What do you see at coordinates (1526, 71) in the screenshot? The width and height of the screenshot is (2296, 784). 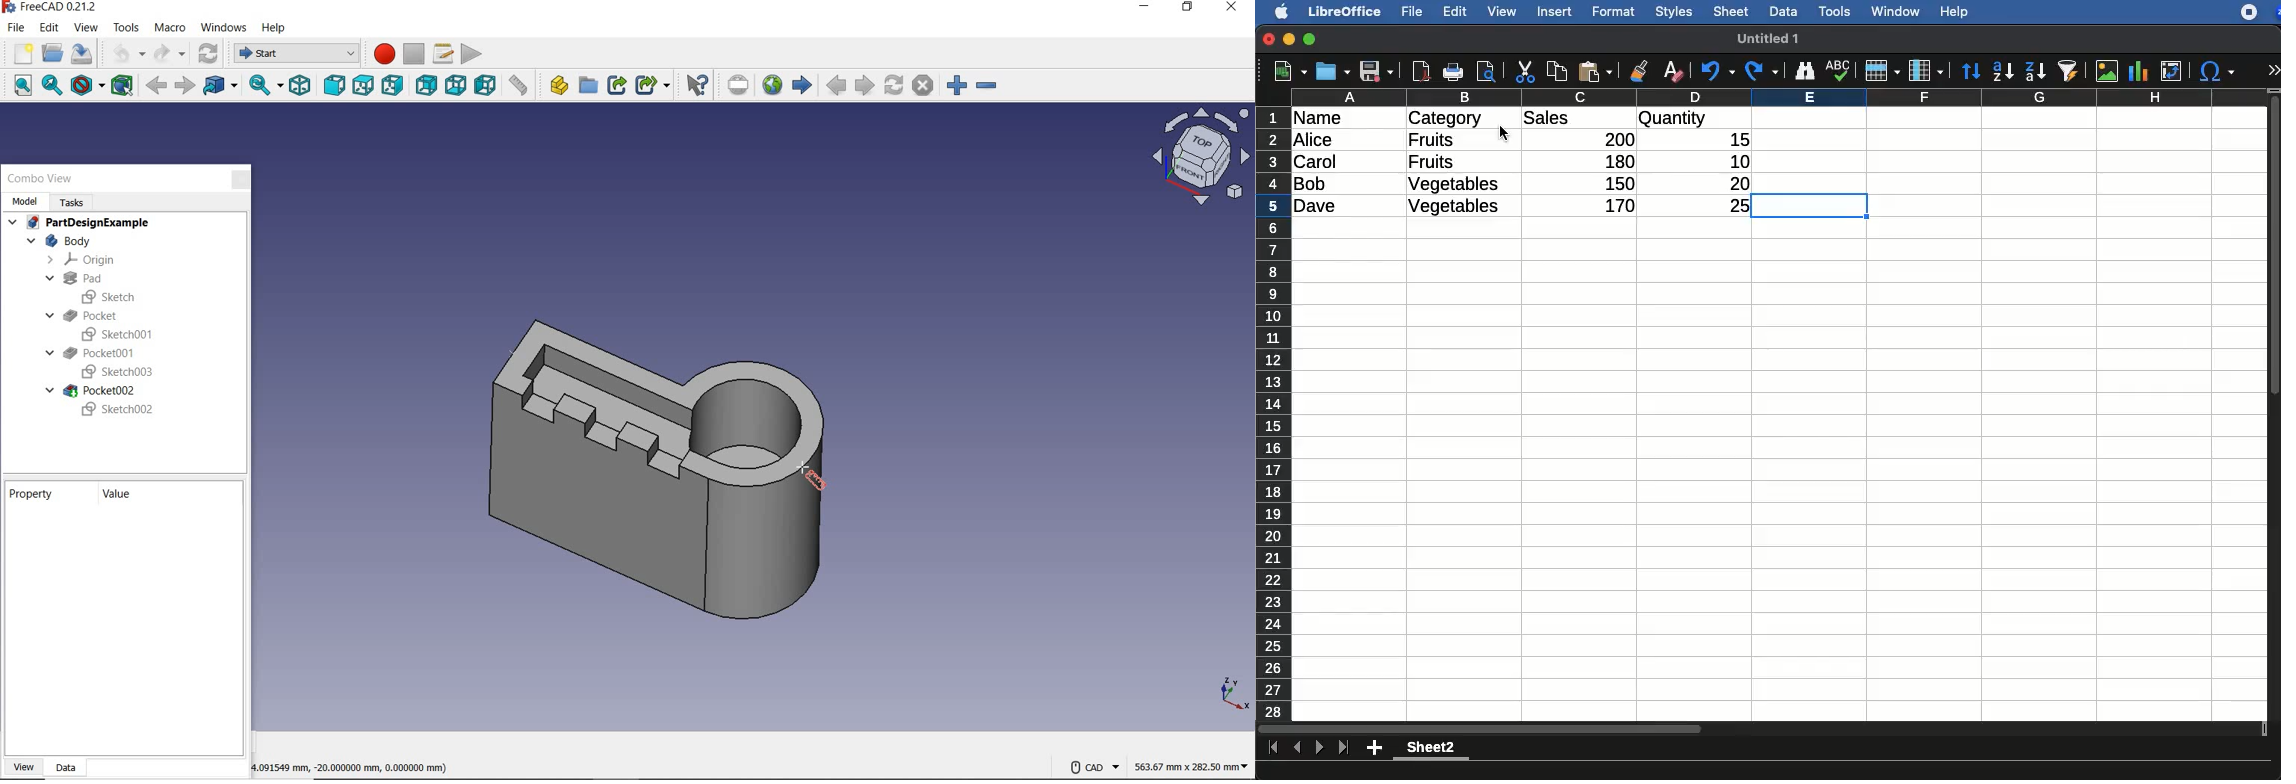 I see `cut` at bounding box center [1526, 71].